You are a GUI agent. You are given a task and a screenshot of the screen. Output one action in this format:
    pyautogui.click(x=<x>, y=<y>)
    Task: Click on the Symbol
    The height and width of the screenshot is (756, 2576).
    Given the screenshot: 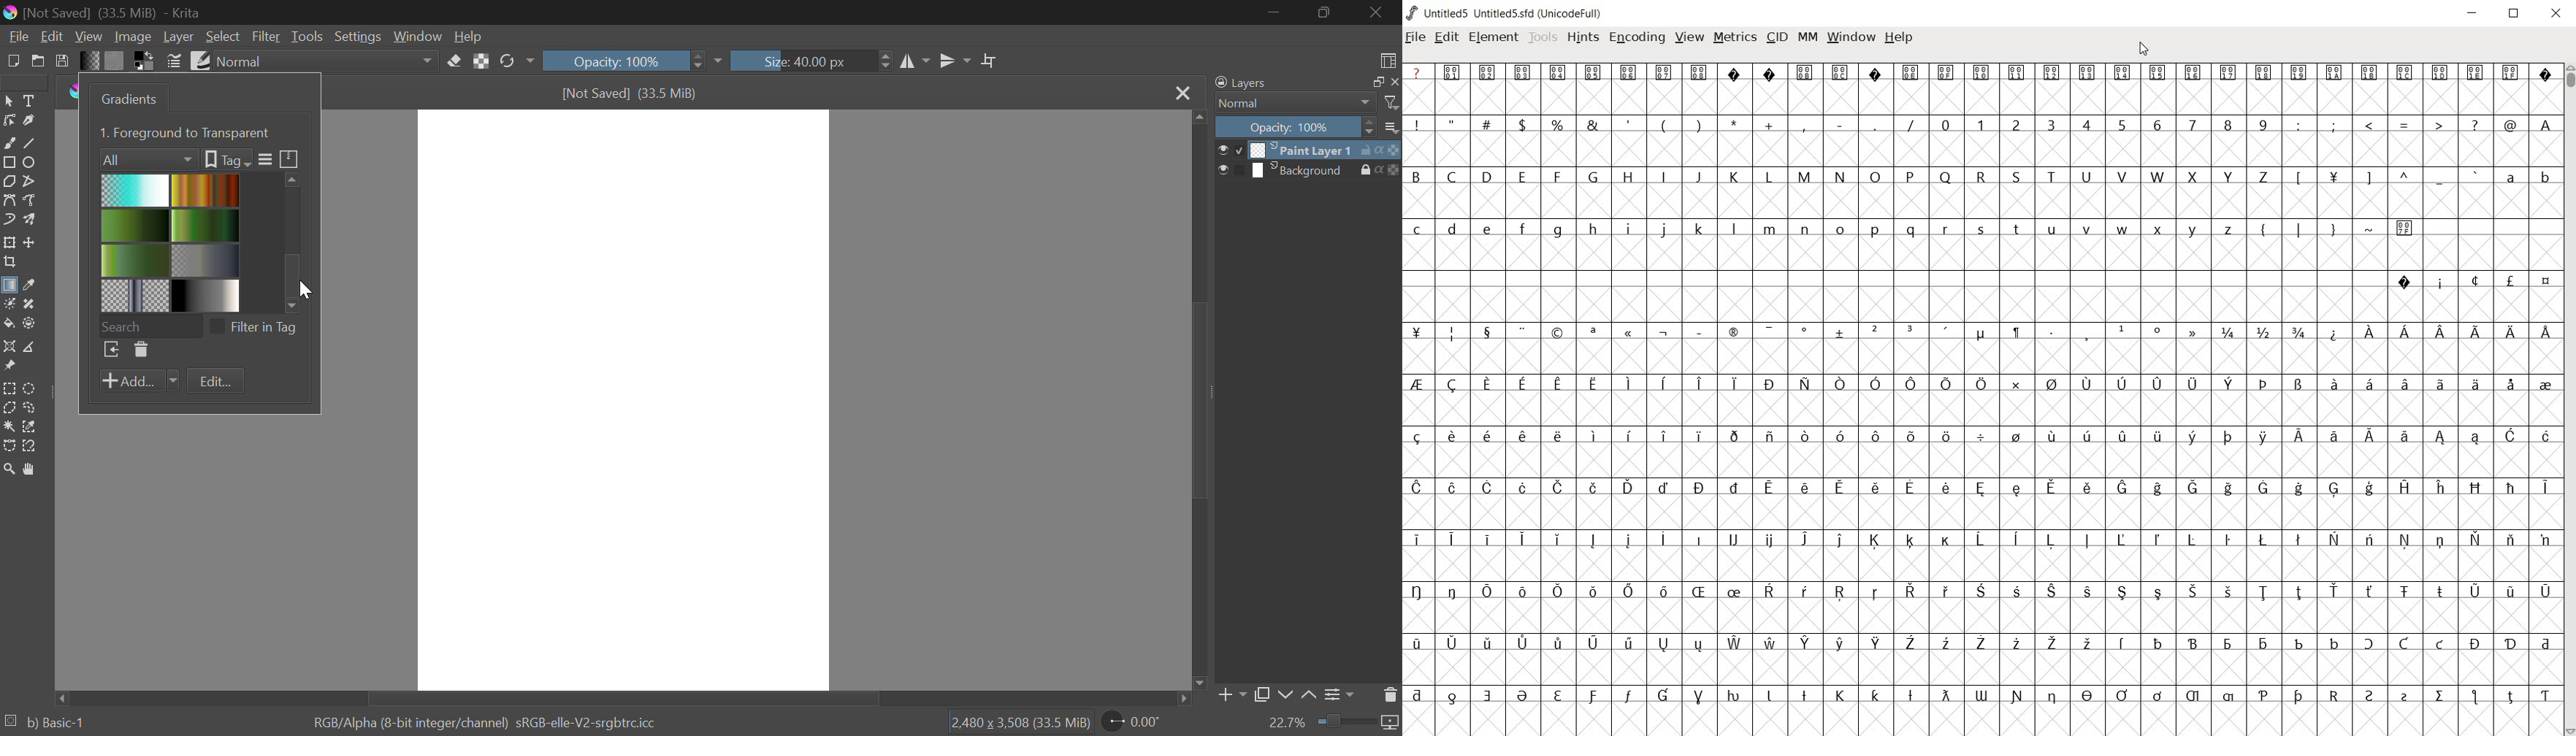 What is the action you would take?
    pyautogui.click(x=1663, y=644)
    